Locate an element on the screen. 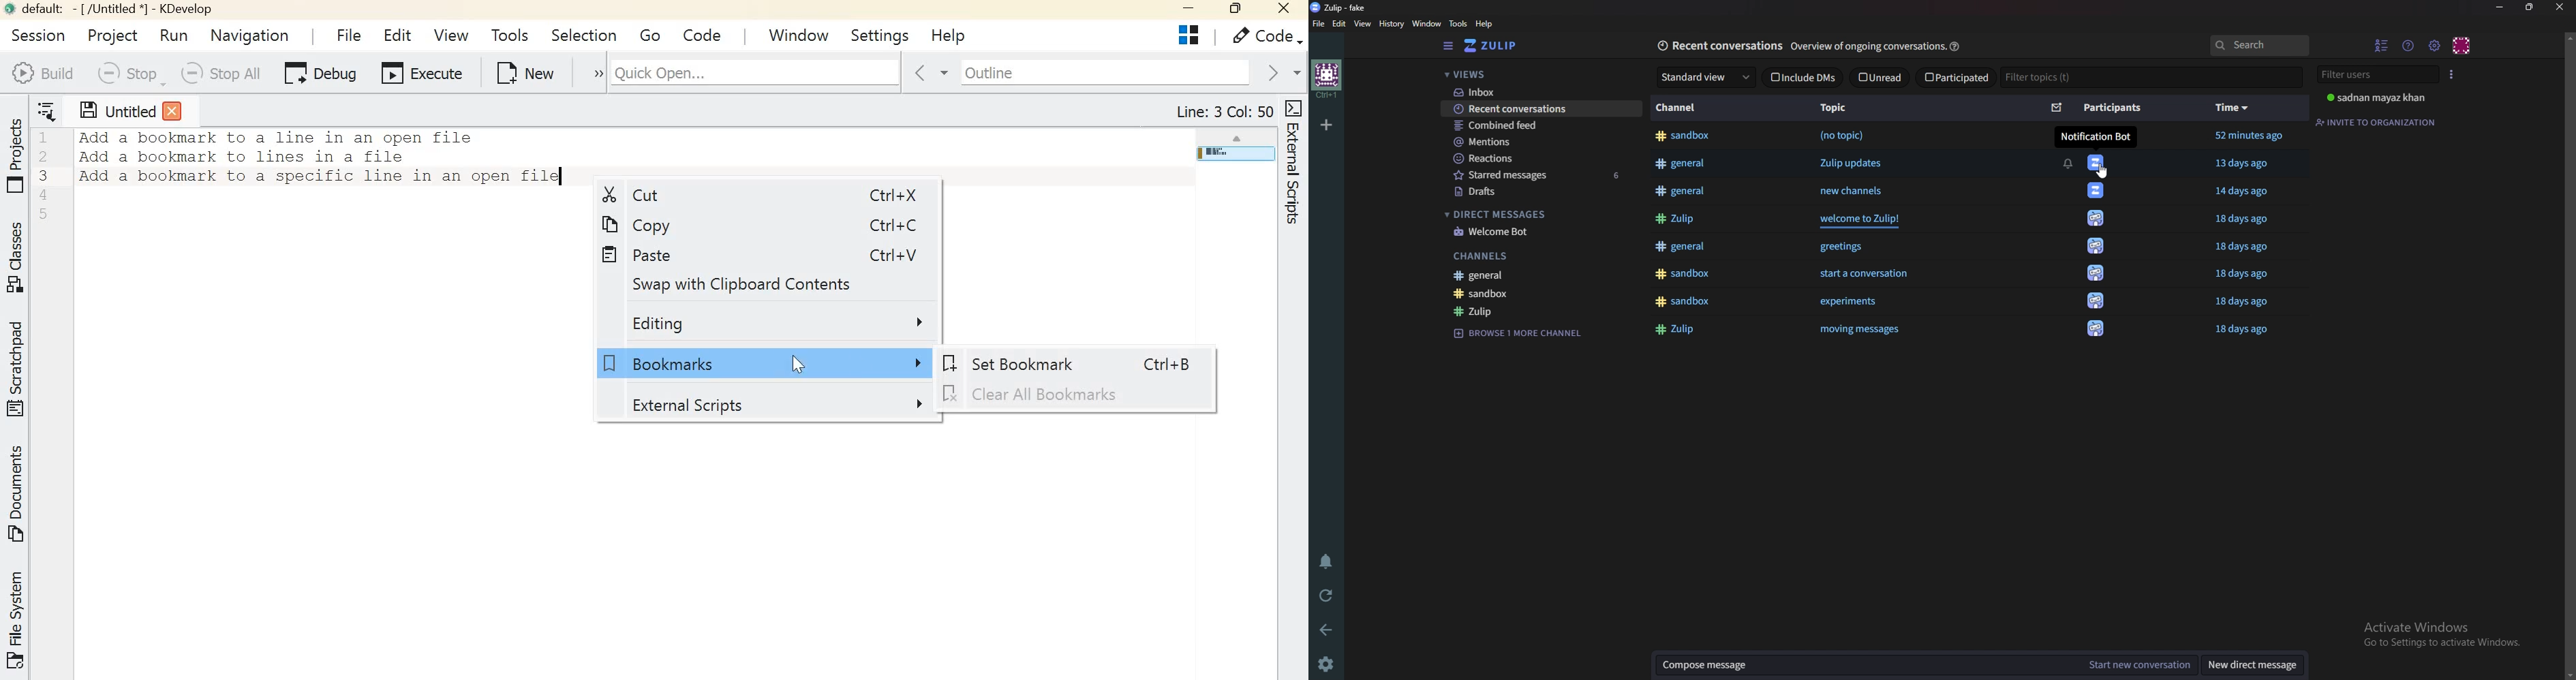 The height and width of the screenshot is (700, 2576). Standard view is located at coordinates (1704, 77).